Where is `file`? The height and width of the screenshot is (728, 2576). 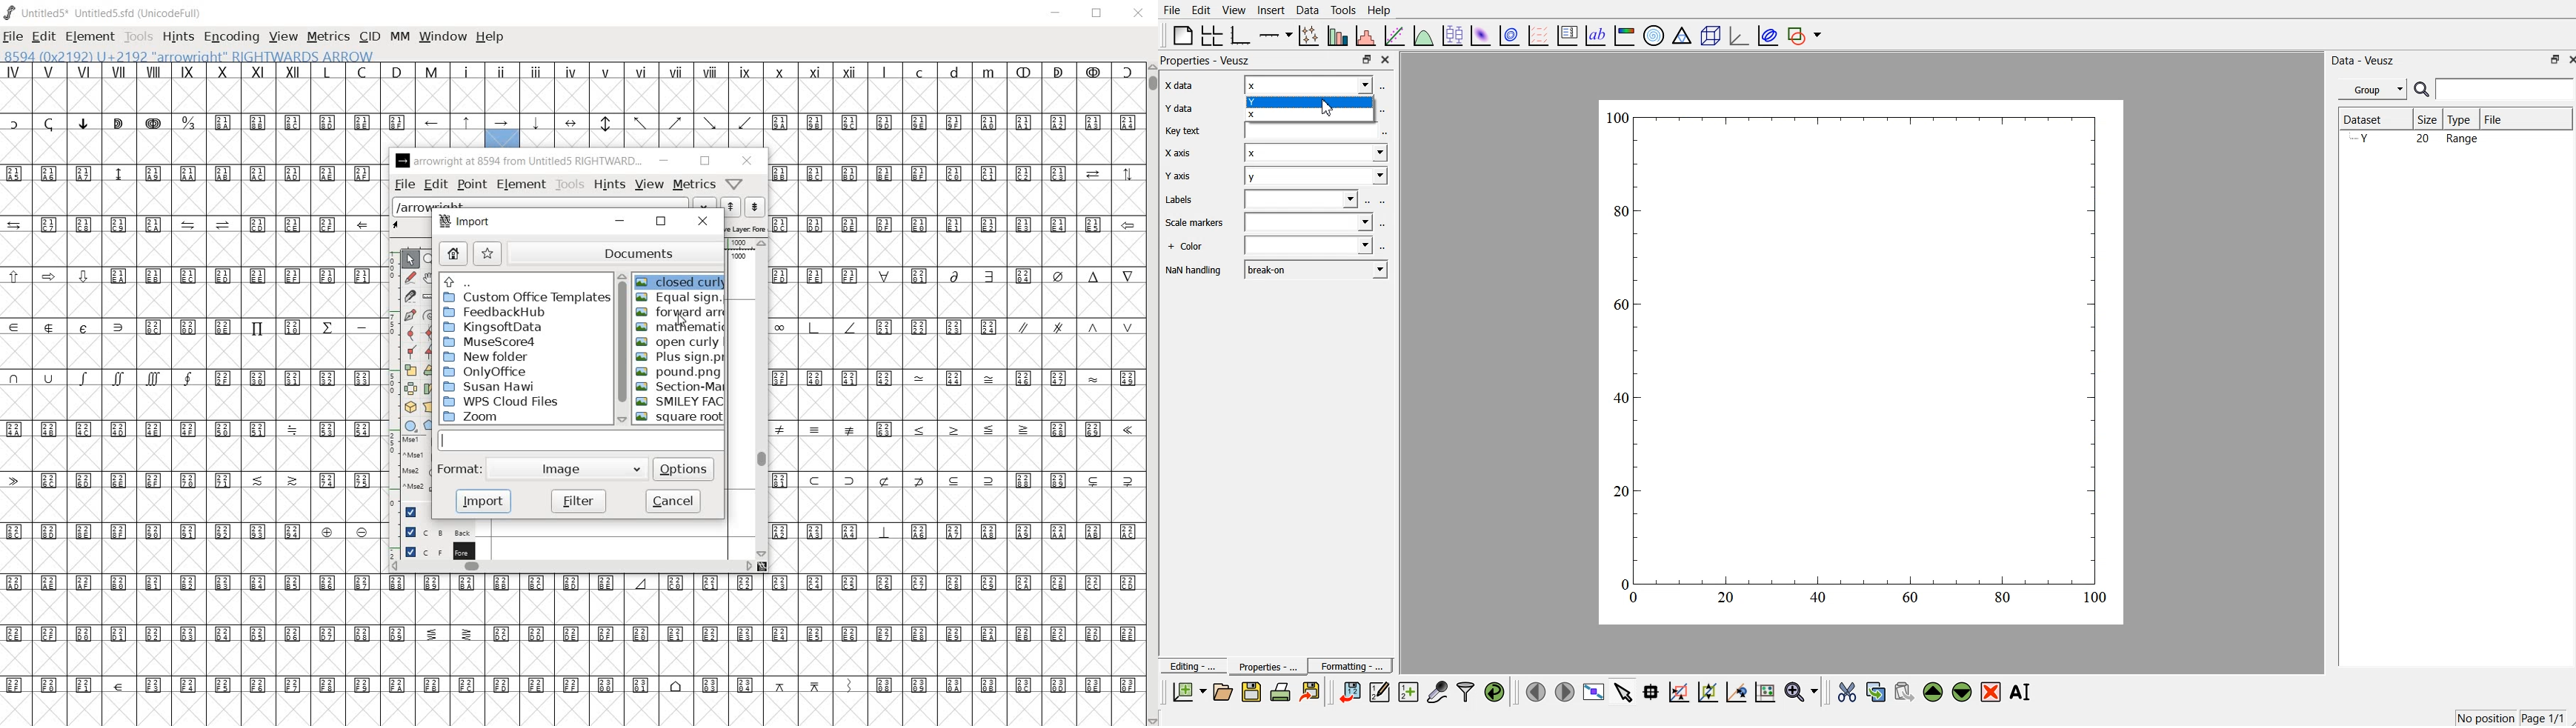 file is located at coordinates (404, 185).